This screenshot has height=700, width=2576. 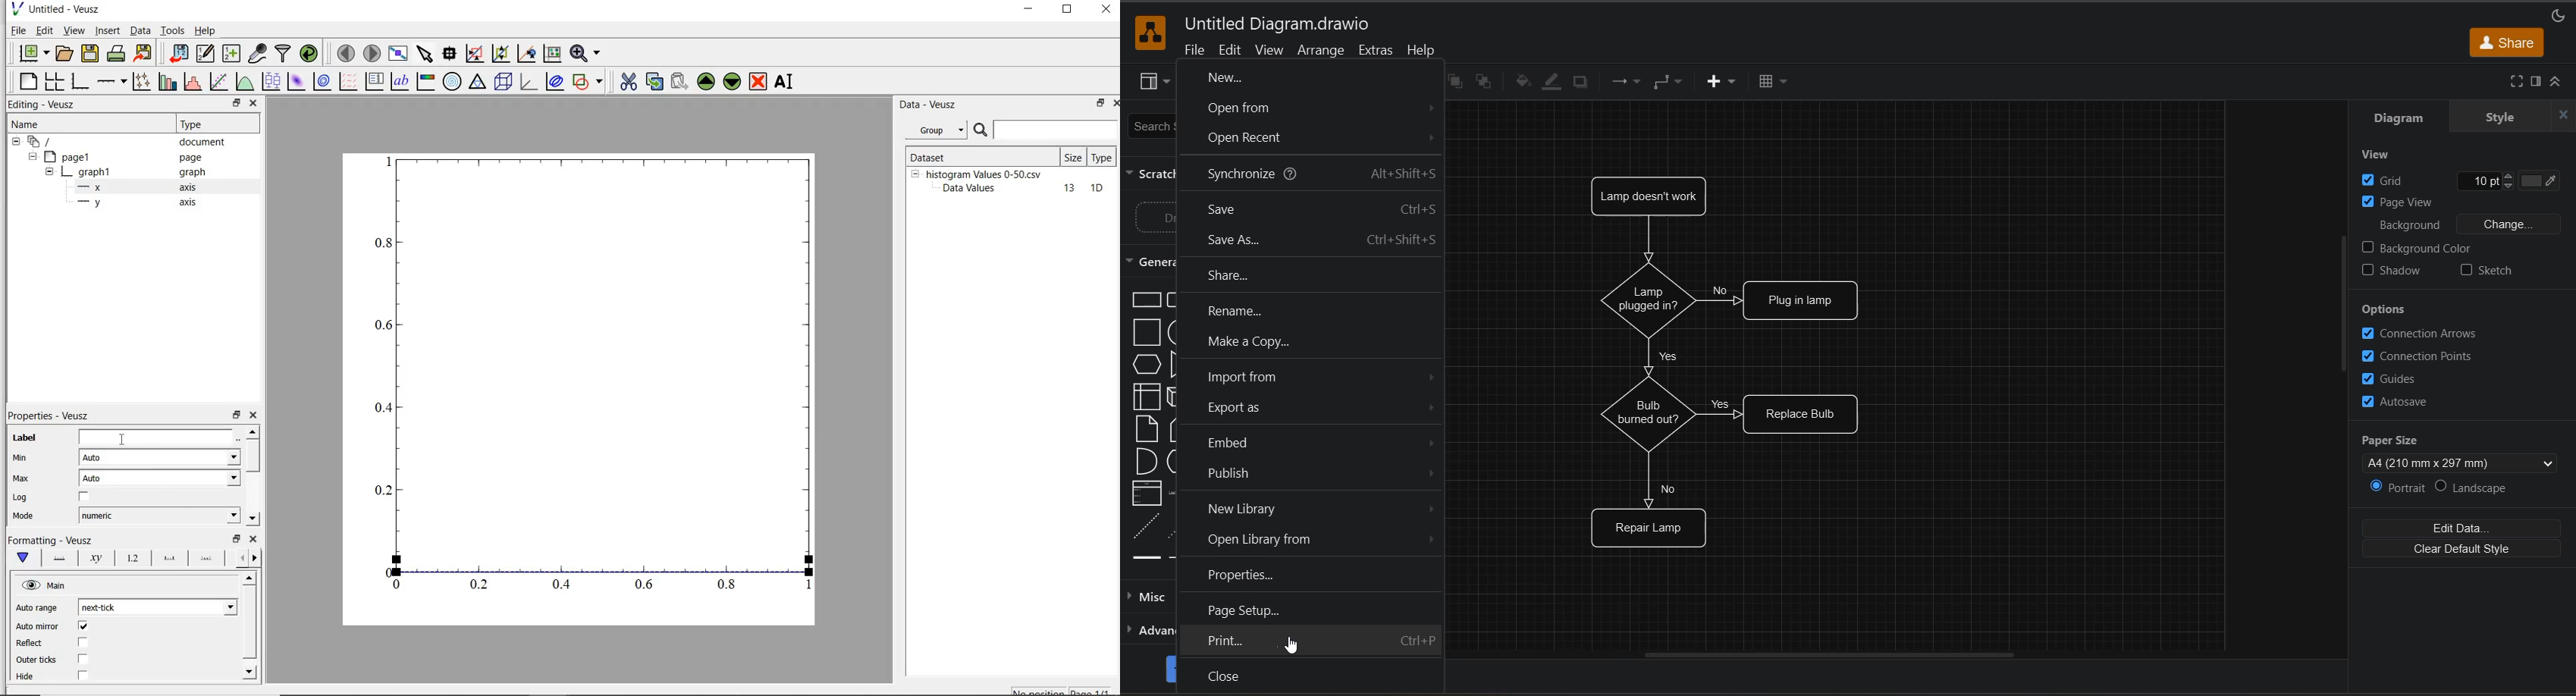 I want to click on close, so click(x=1106, y=10).